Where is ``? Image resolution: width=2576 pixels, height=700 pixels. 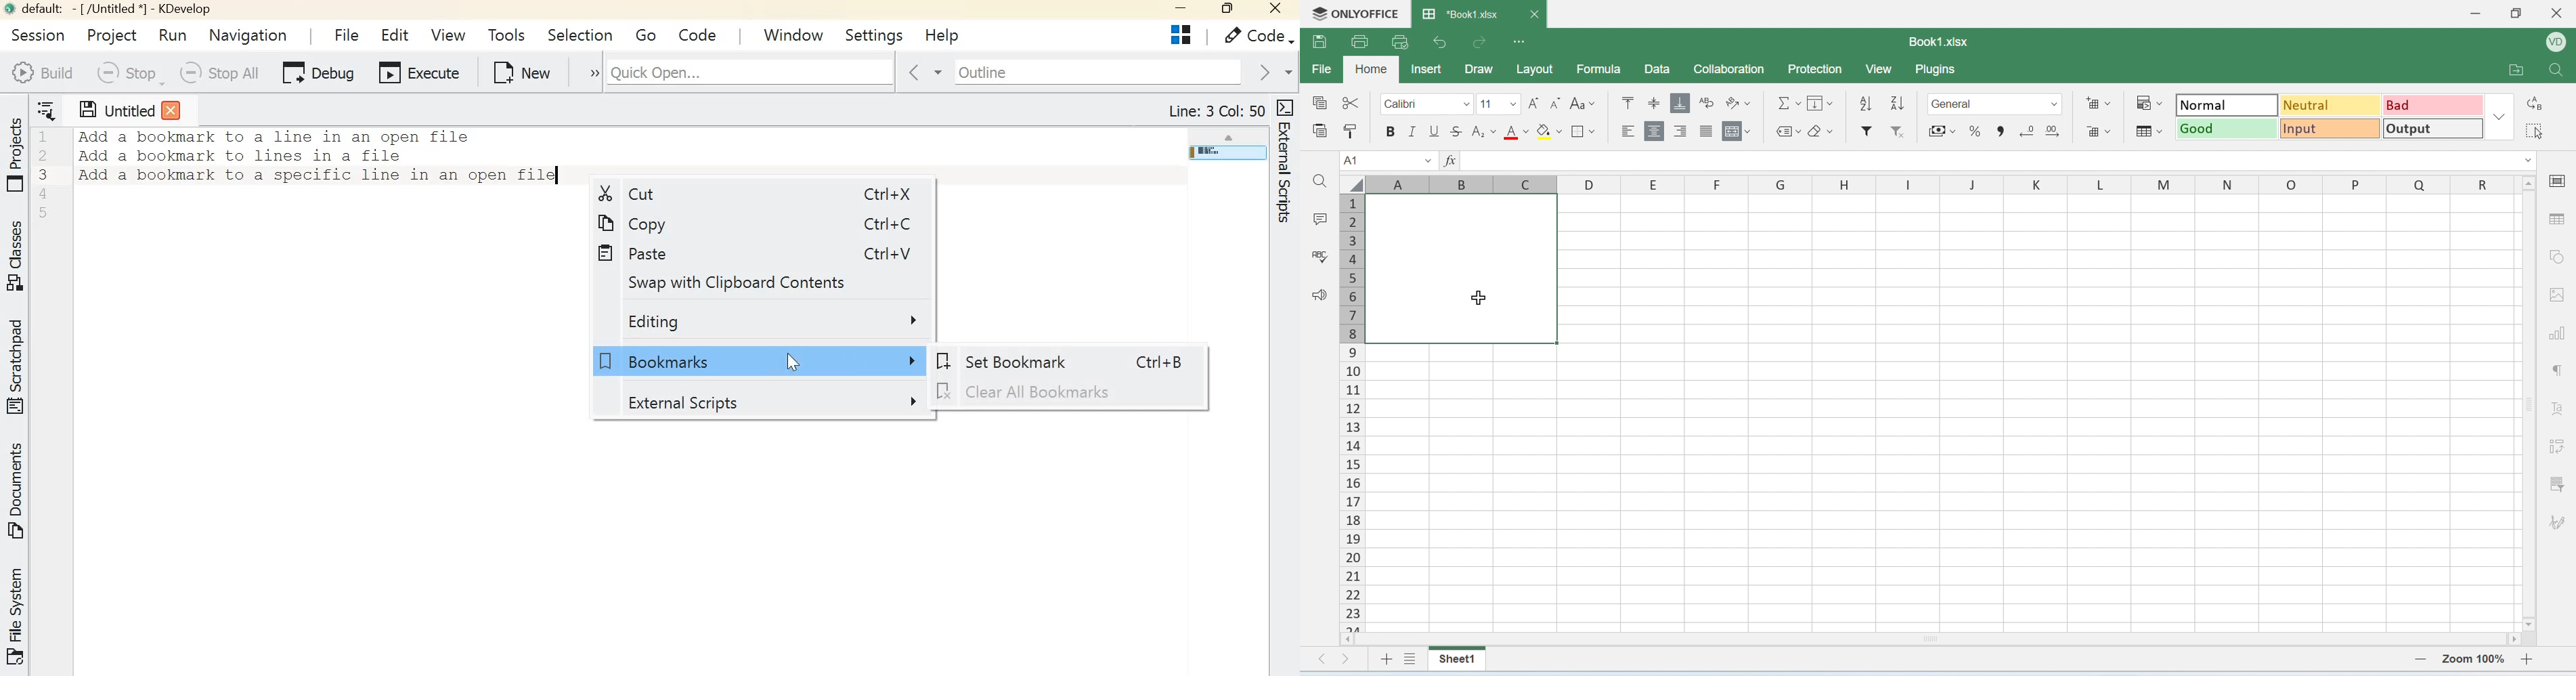
 is located at coordinates (1517, 132).